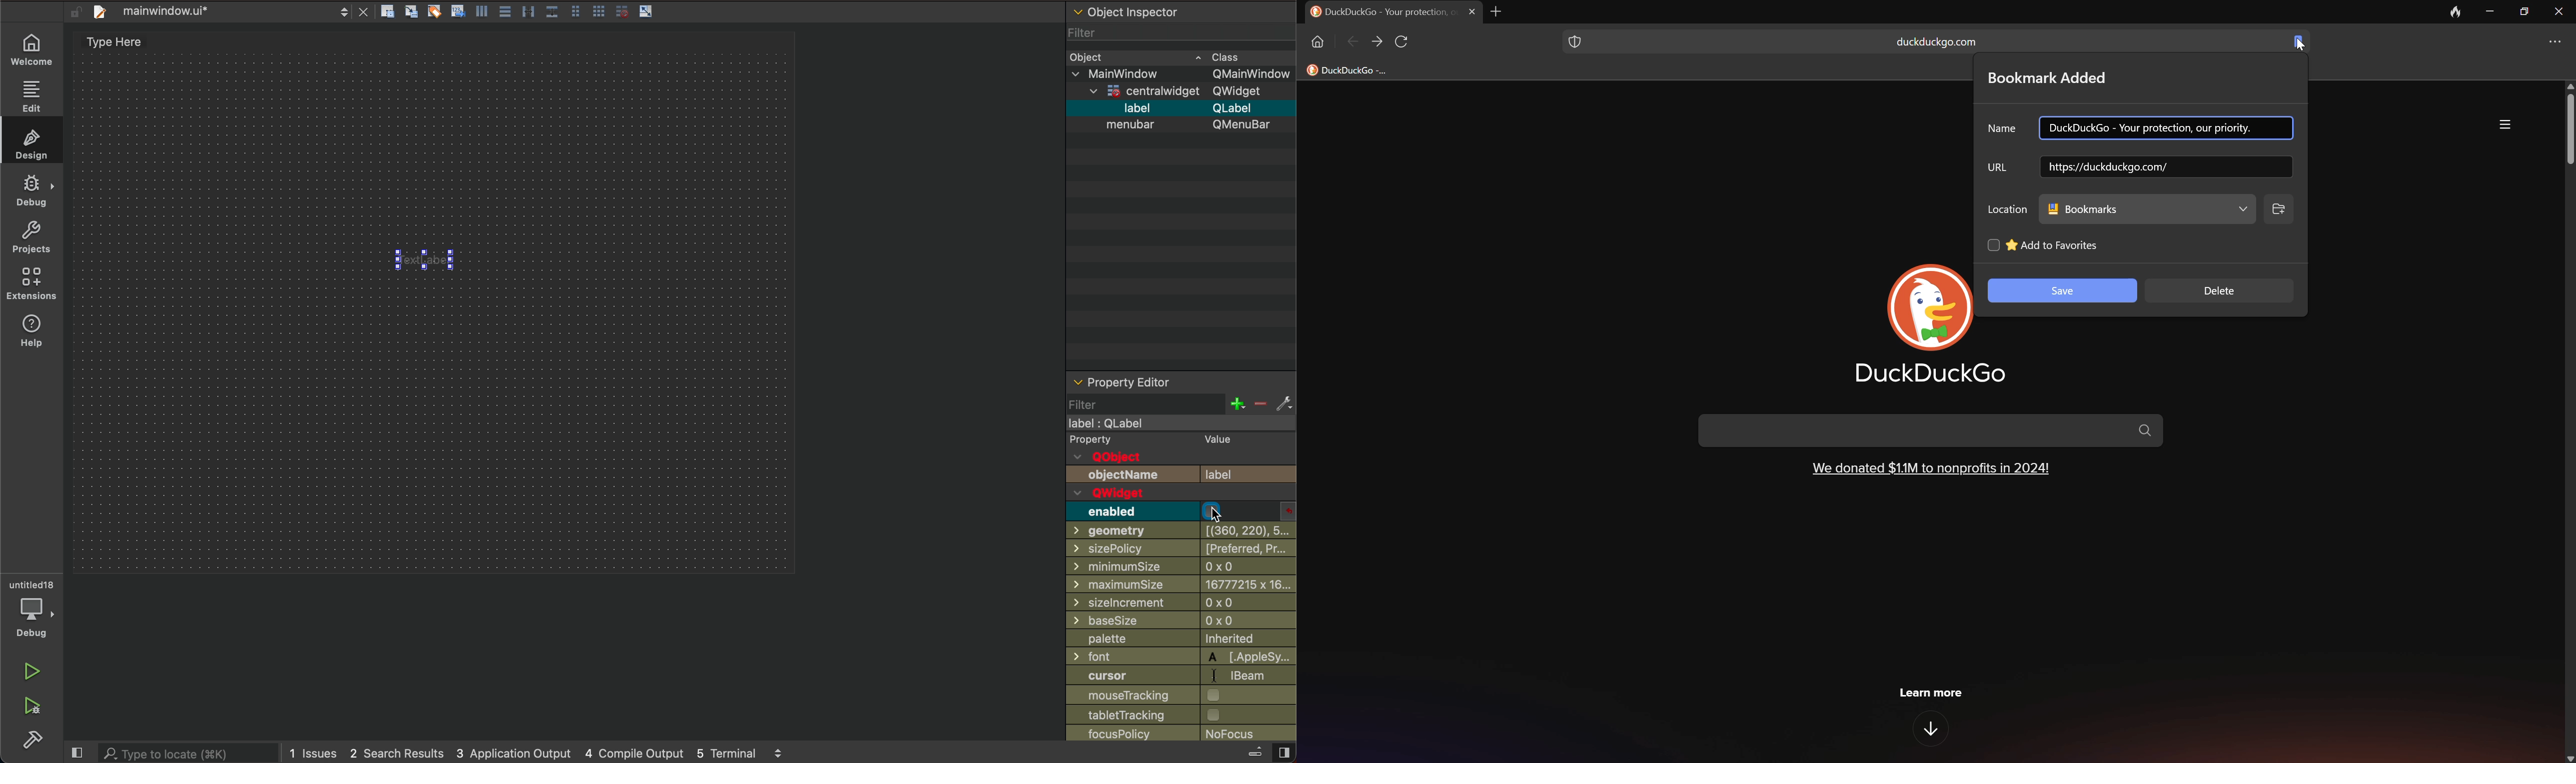 The height and width of the screenshot is (784, 2576). I want to click on Reload, so click(1403, 42).